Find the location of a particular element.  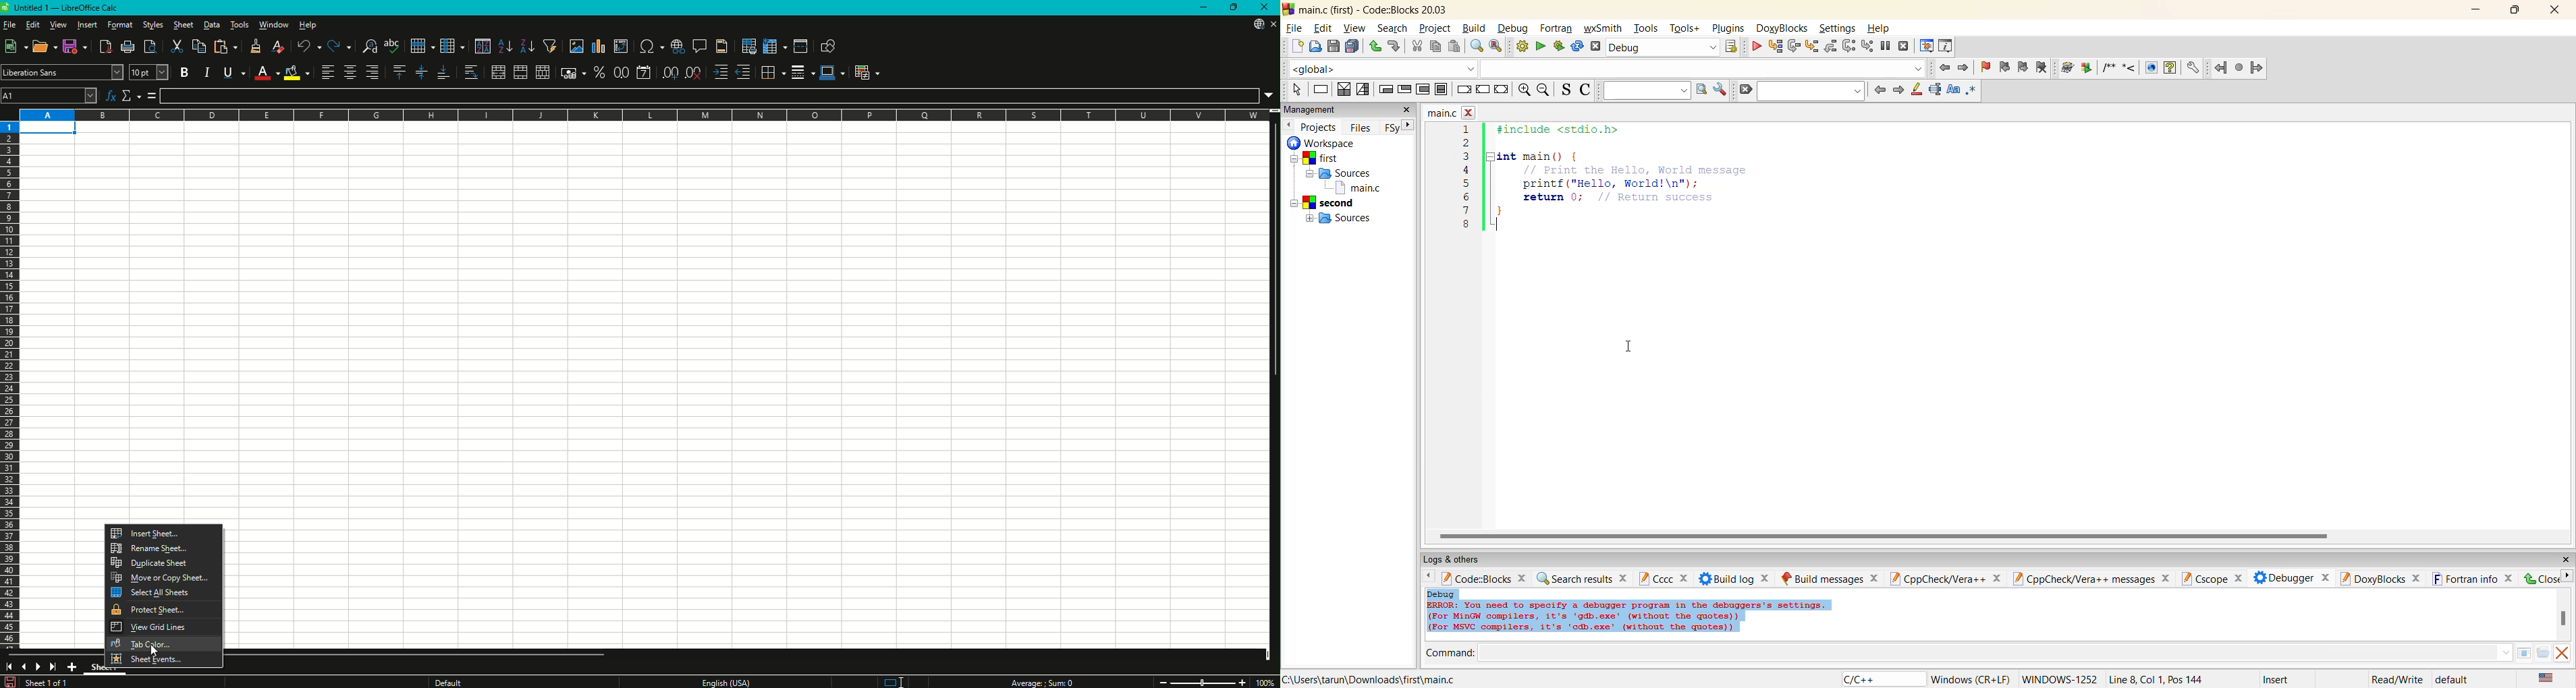

selected text is located at coordinates (1935, 91).